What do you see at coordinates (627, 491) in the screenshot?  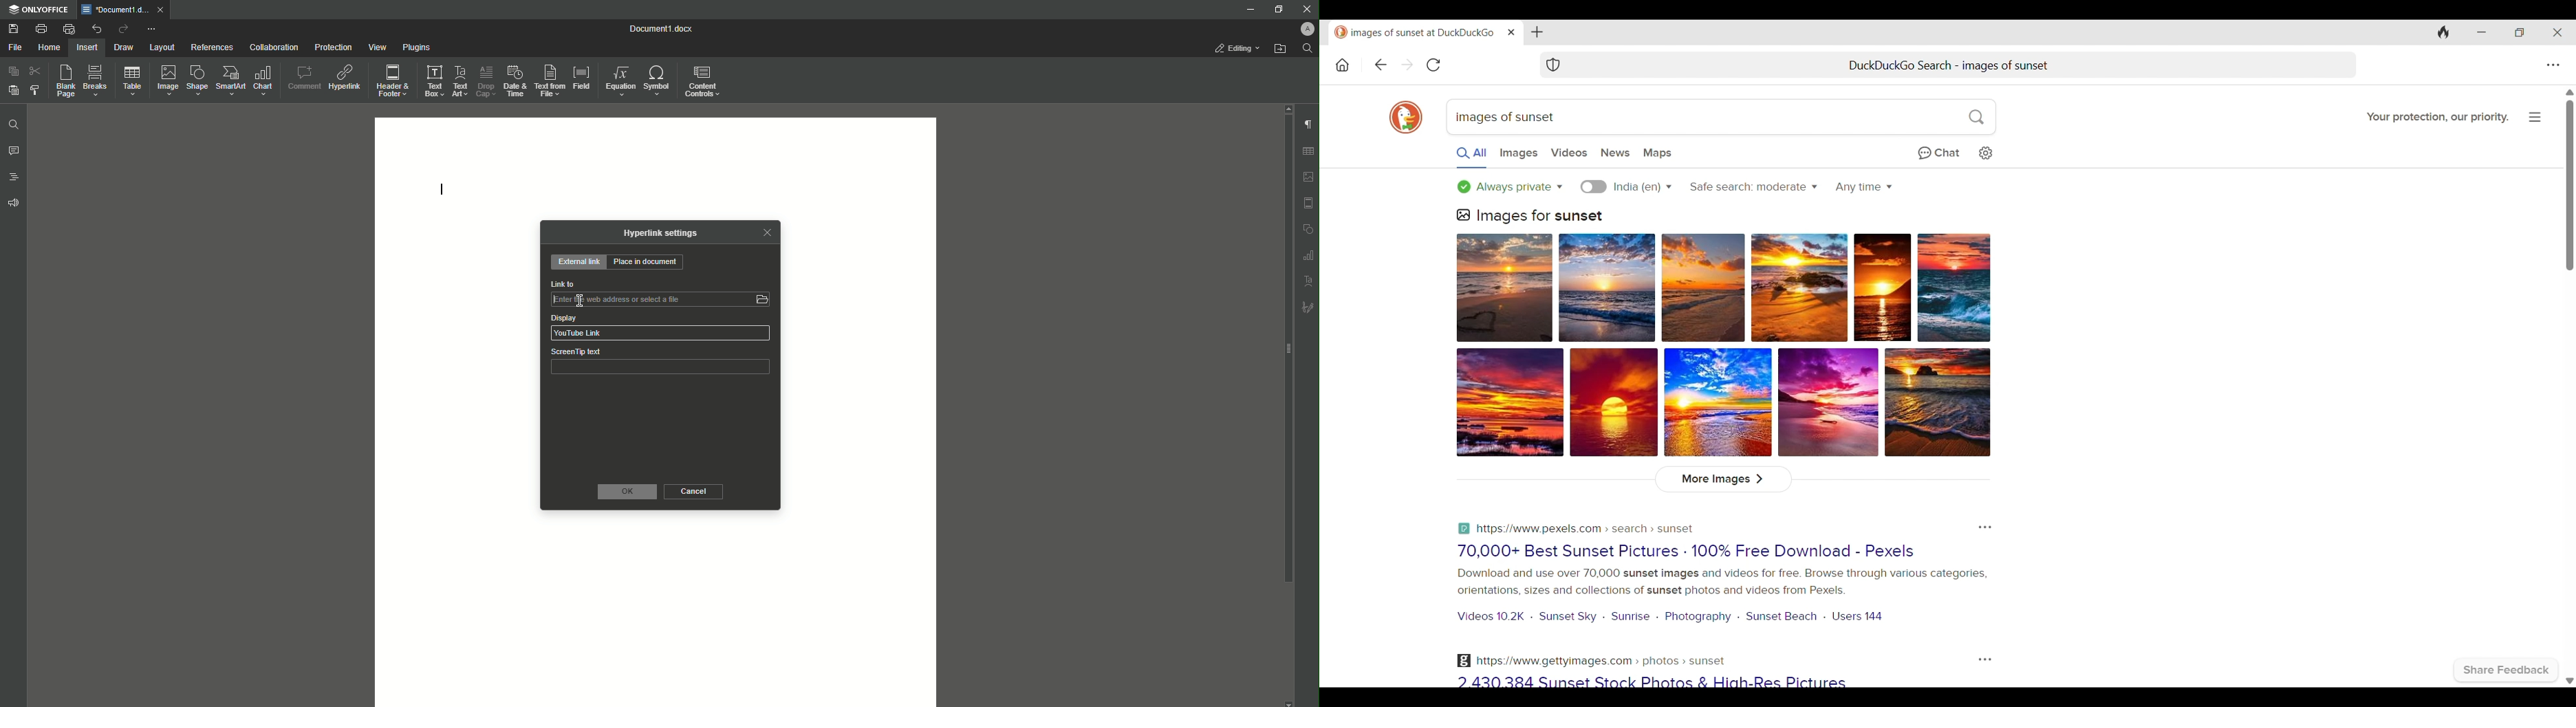 I see `OK` at bounding box center [627, 491].